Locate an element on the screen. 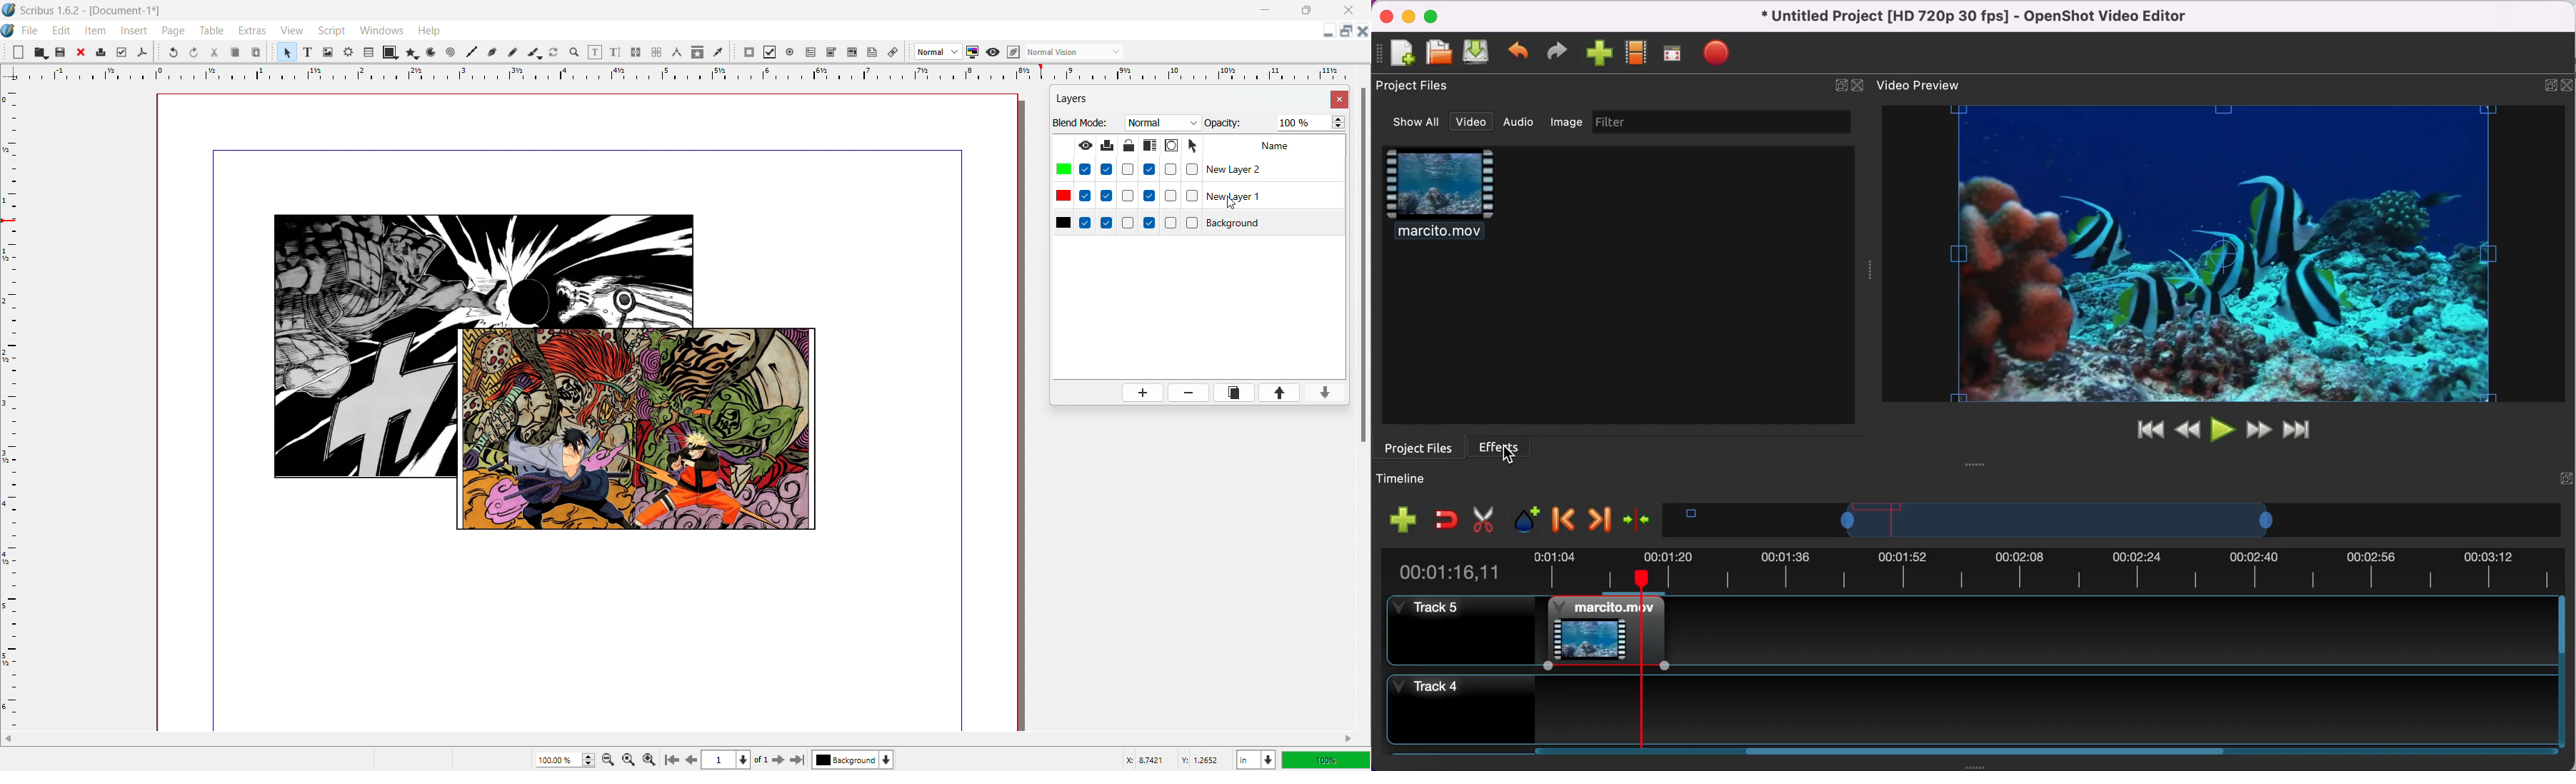  background is located at coordinates (1273, 221).